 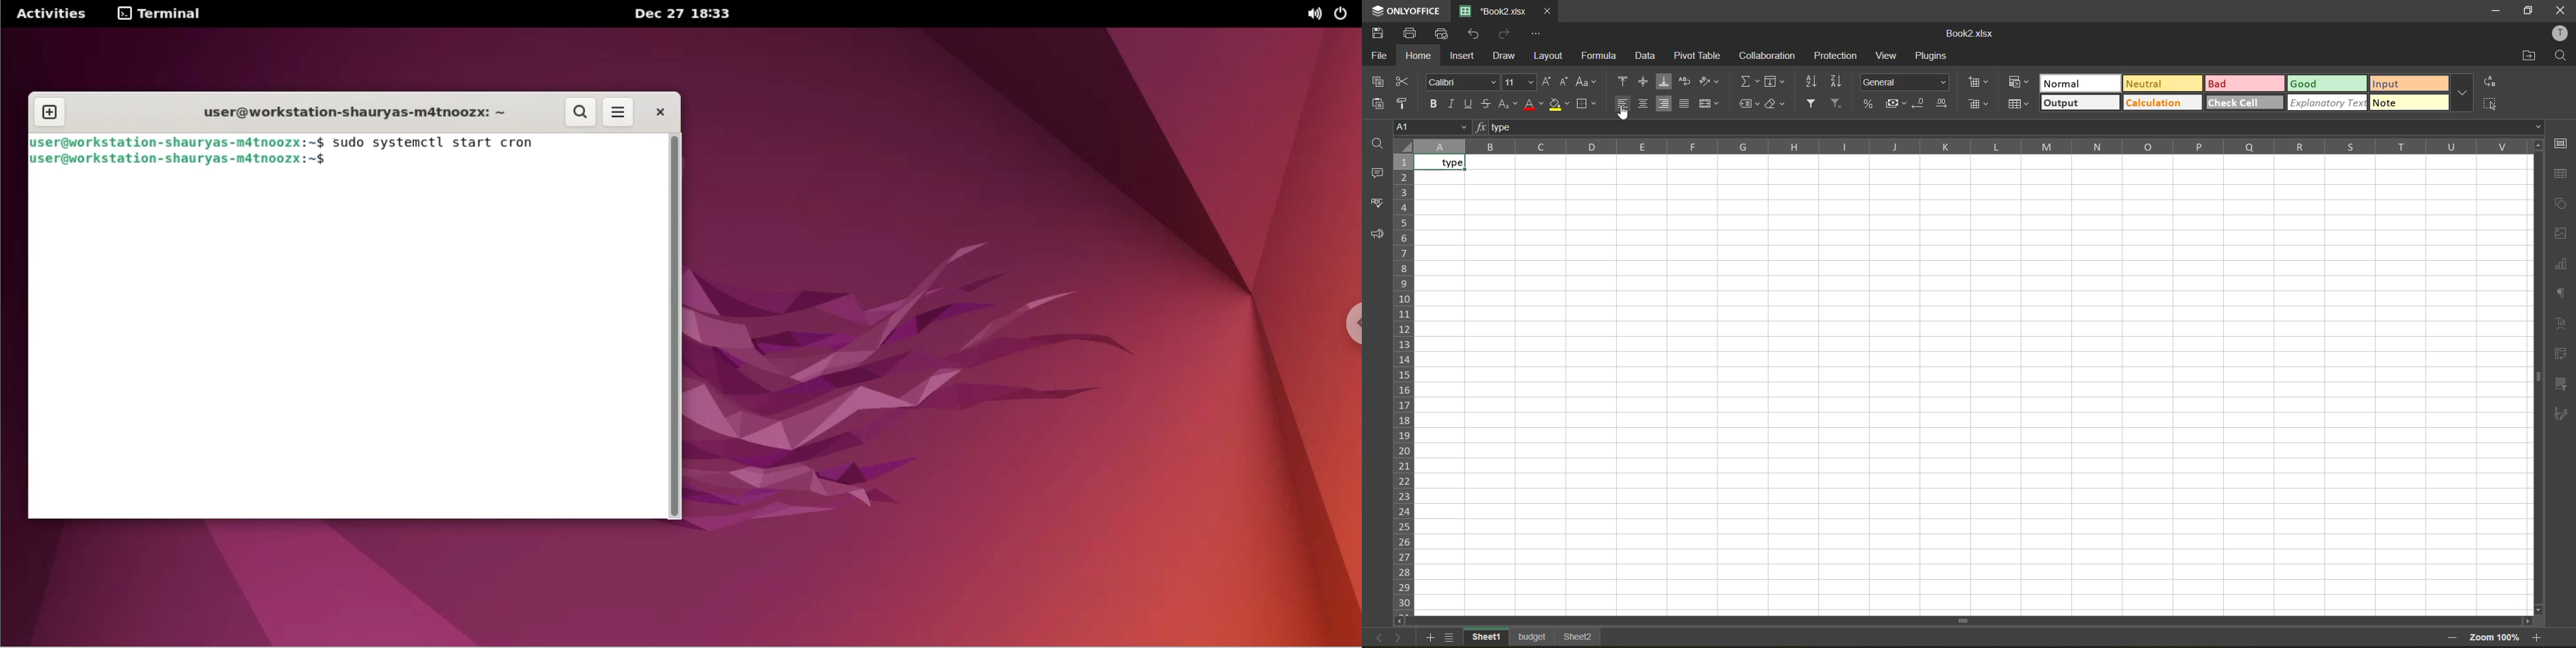 I want to click on named ranges, so click(x=1747, y=104).